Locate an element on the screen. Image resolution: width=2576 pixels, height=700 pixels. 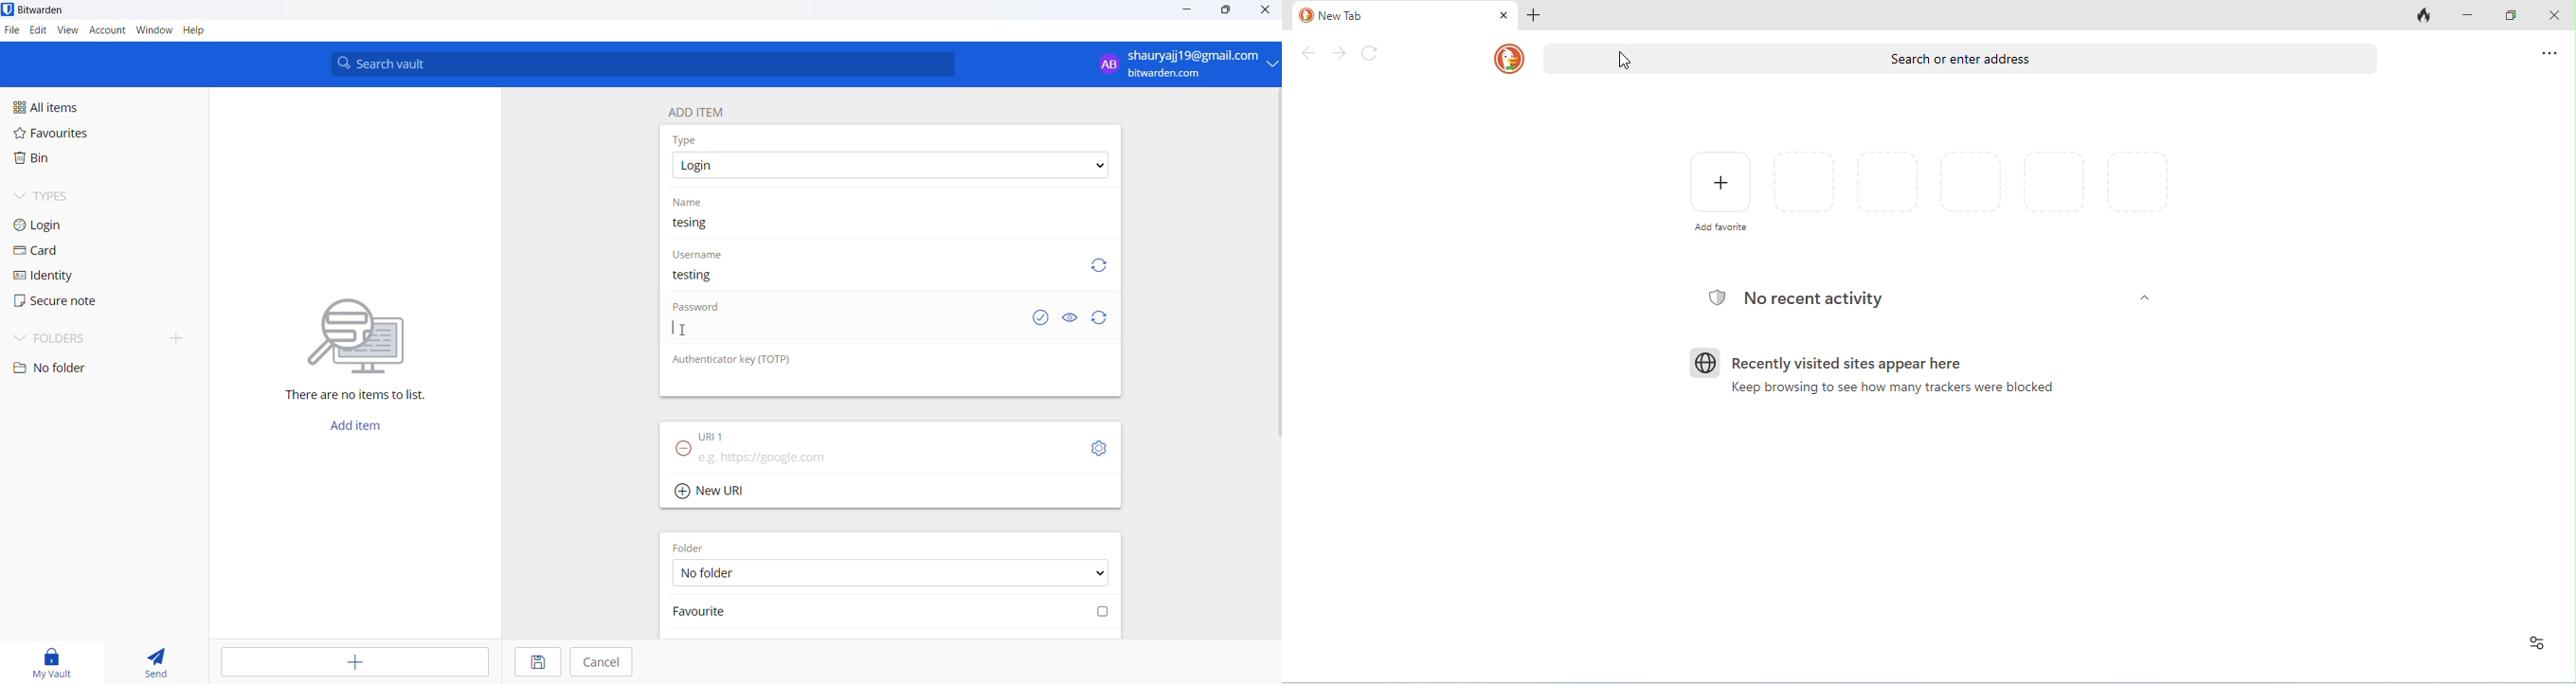
Add new URL is located at coordinates (712, 489).